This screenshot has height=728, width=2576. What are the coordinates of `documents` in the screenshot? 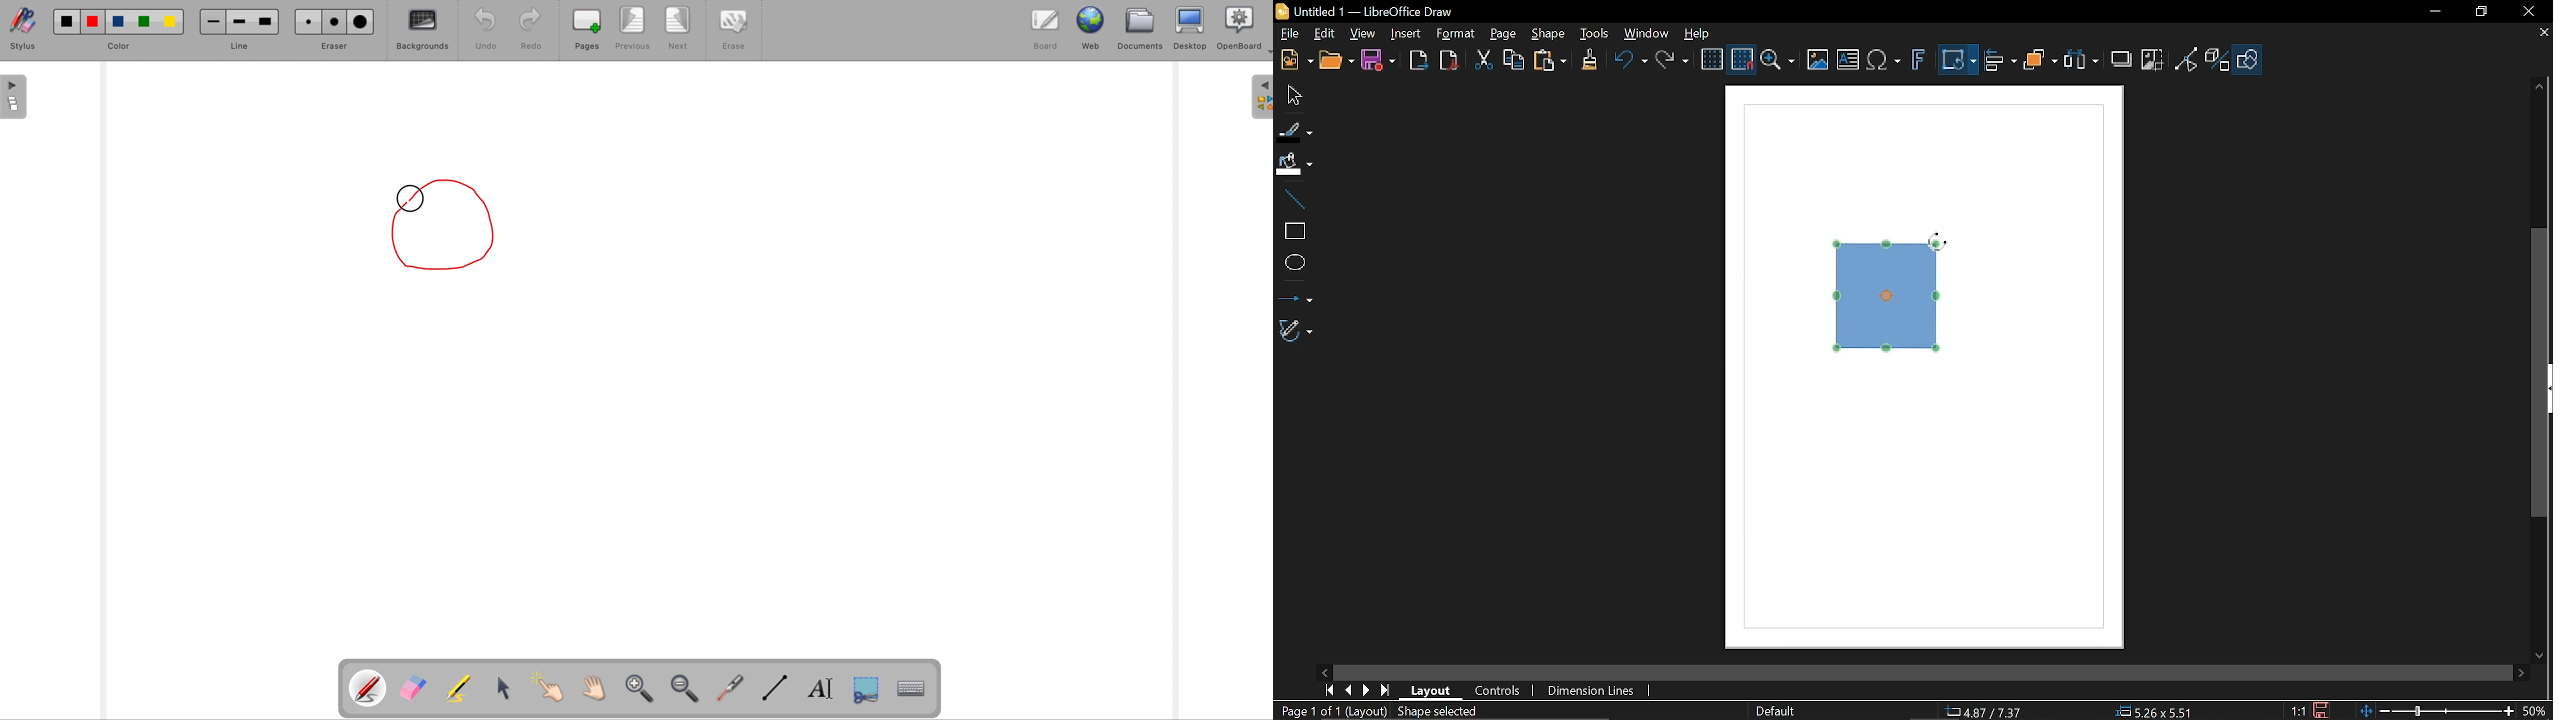 It's located at (1142, 29).